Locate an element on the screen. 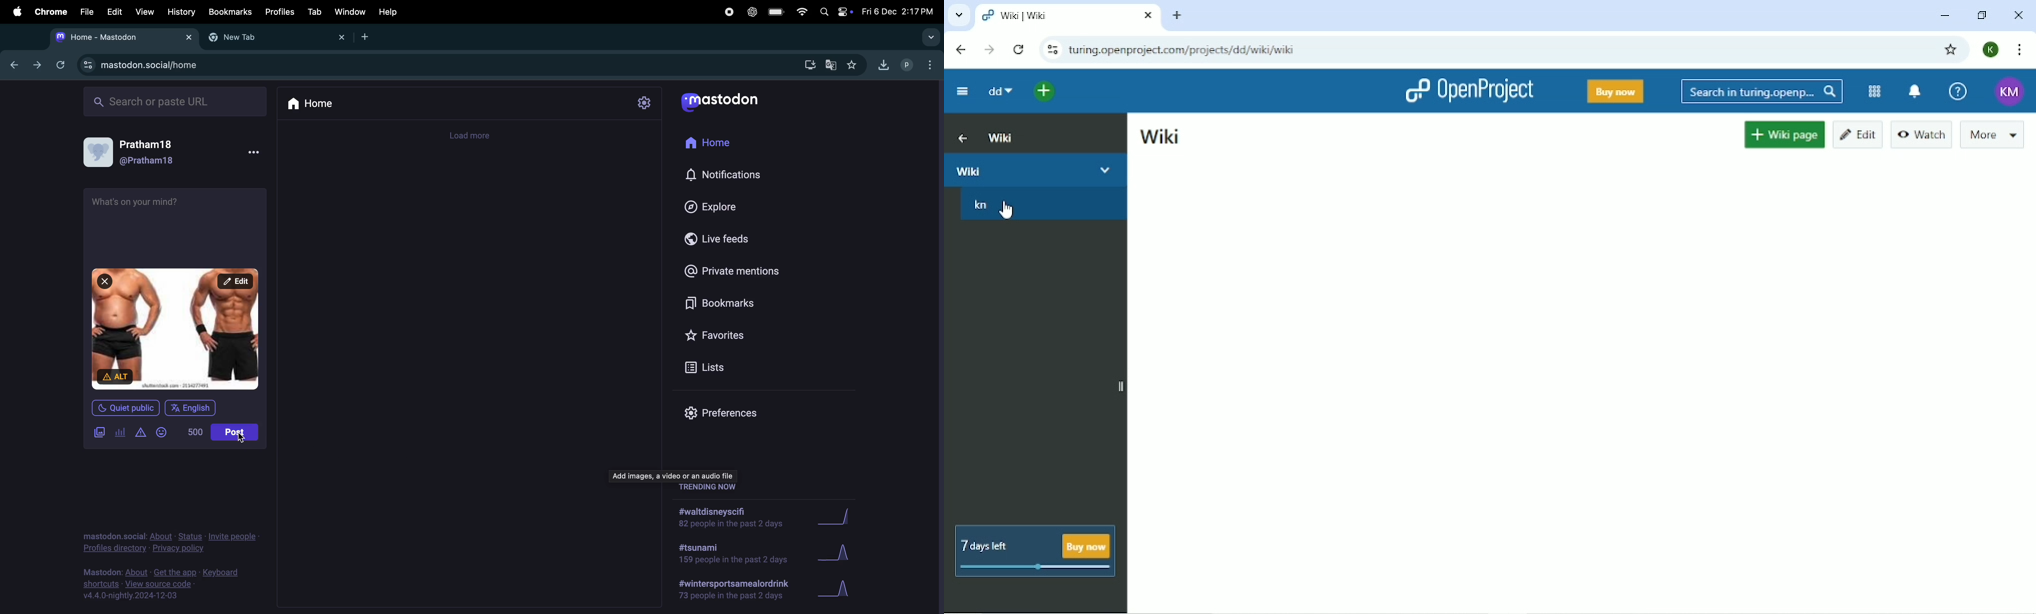 This screenshot has height=616, width=2044. Quiet public is located at coordinates (127, 407).